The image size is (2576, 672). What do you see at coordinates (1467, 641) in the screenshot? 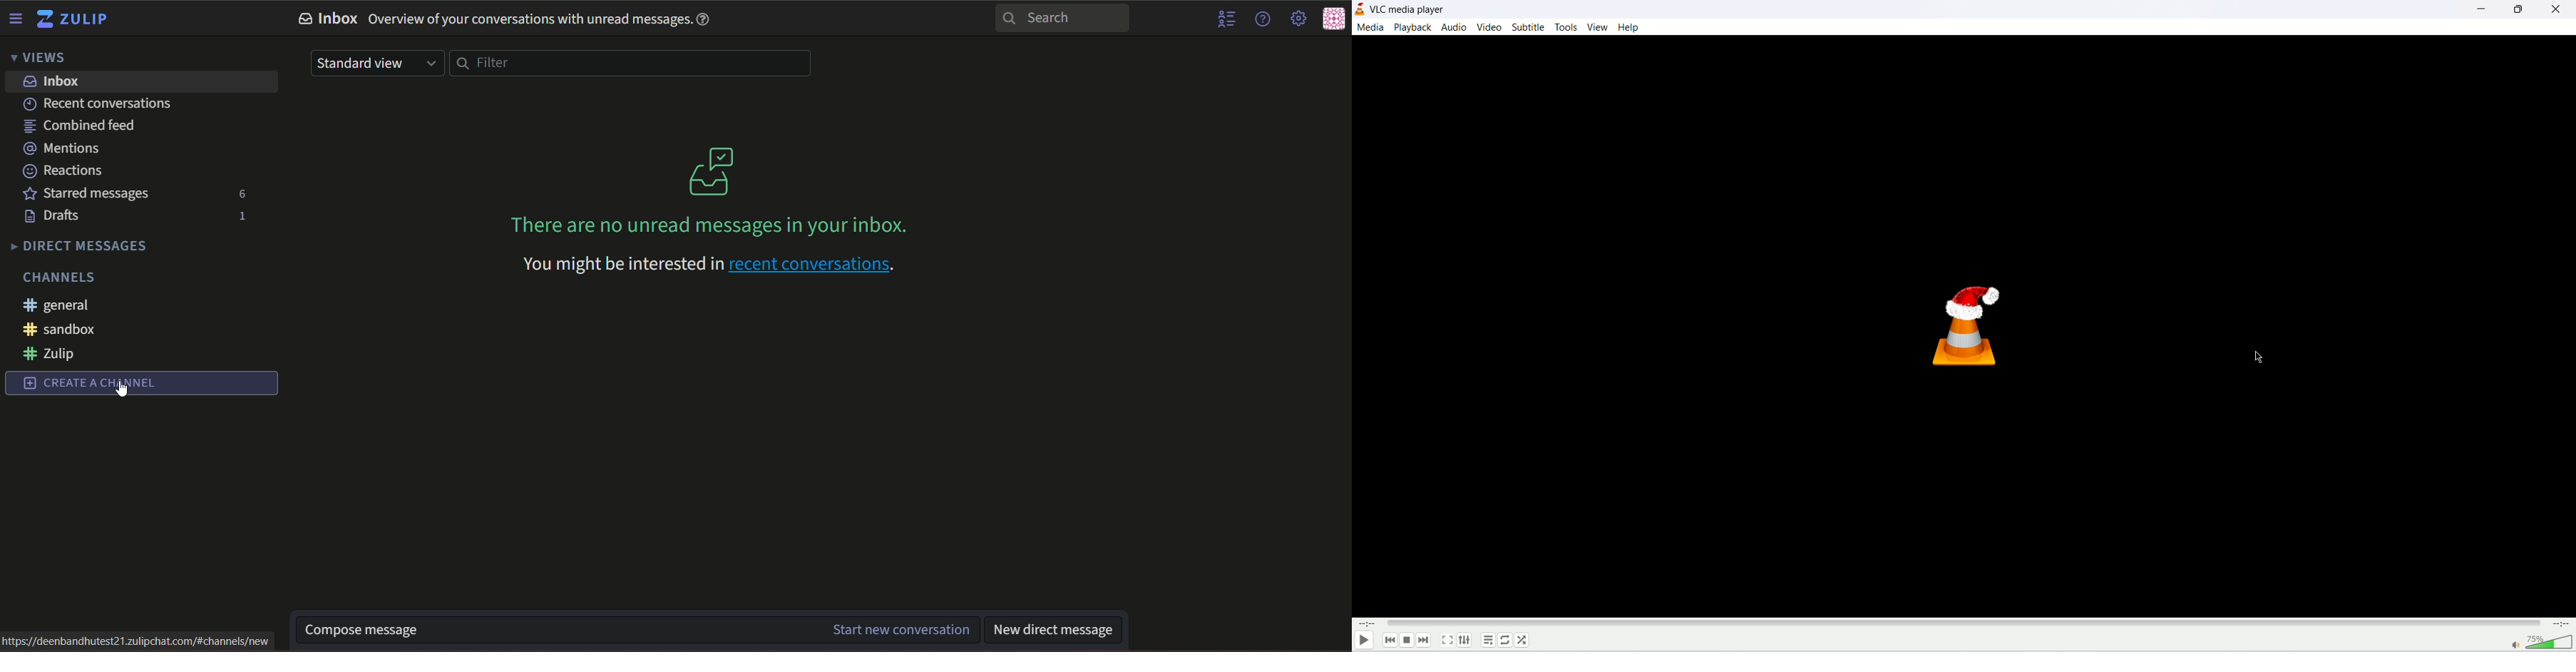
I see `extended settings` at bounding box center [1467, 641].